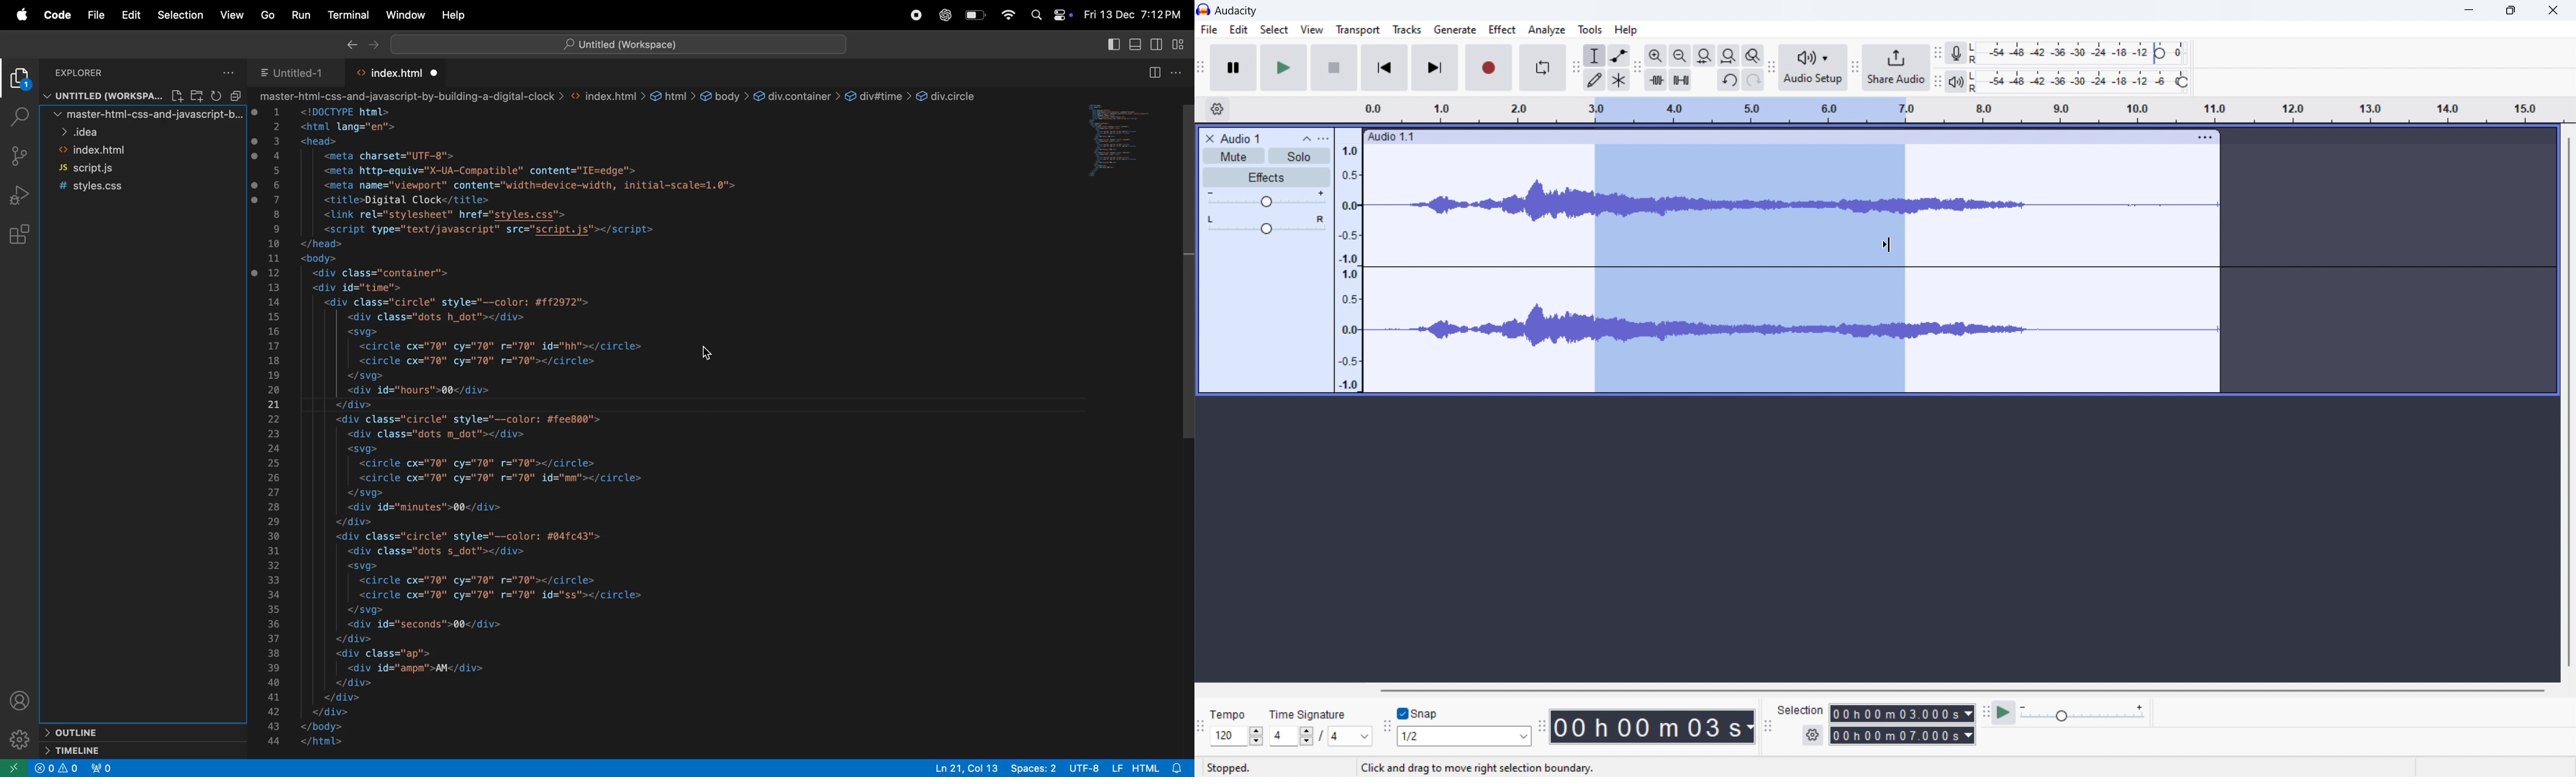 The image size is (2576, 784). Describe the element at coordinates (1541, 68) in the screenshot. I see `enable looping` at that location.